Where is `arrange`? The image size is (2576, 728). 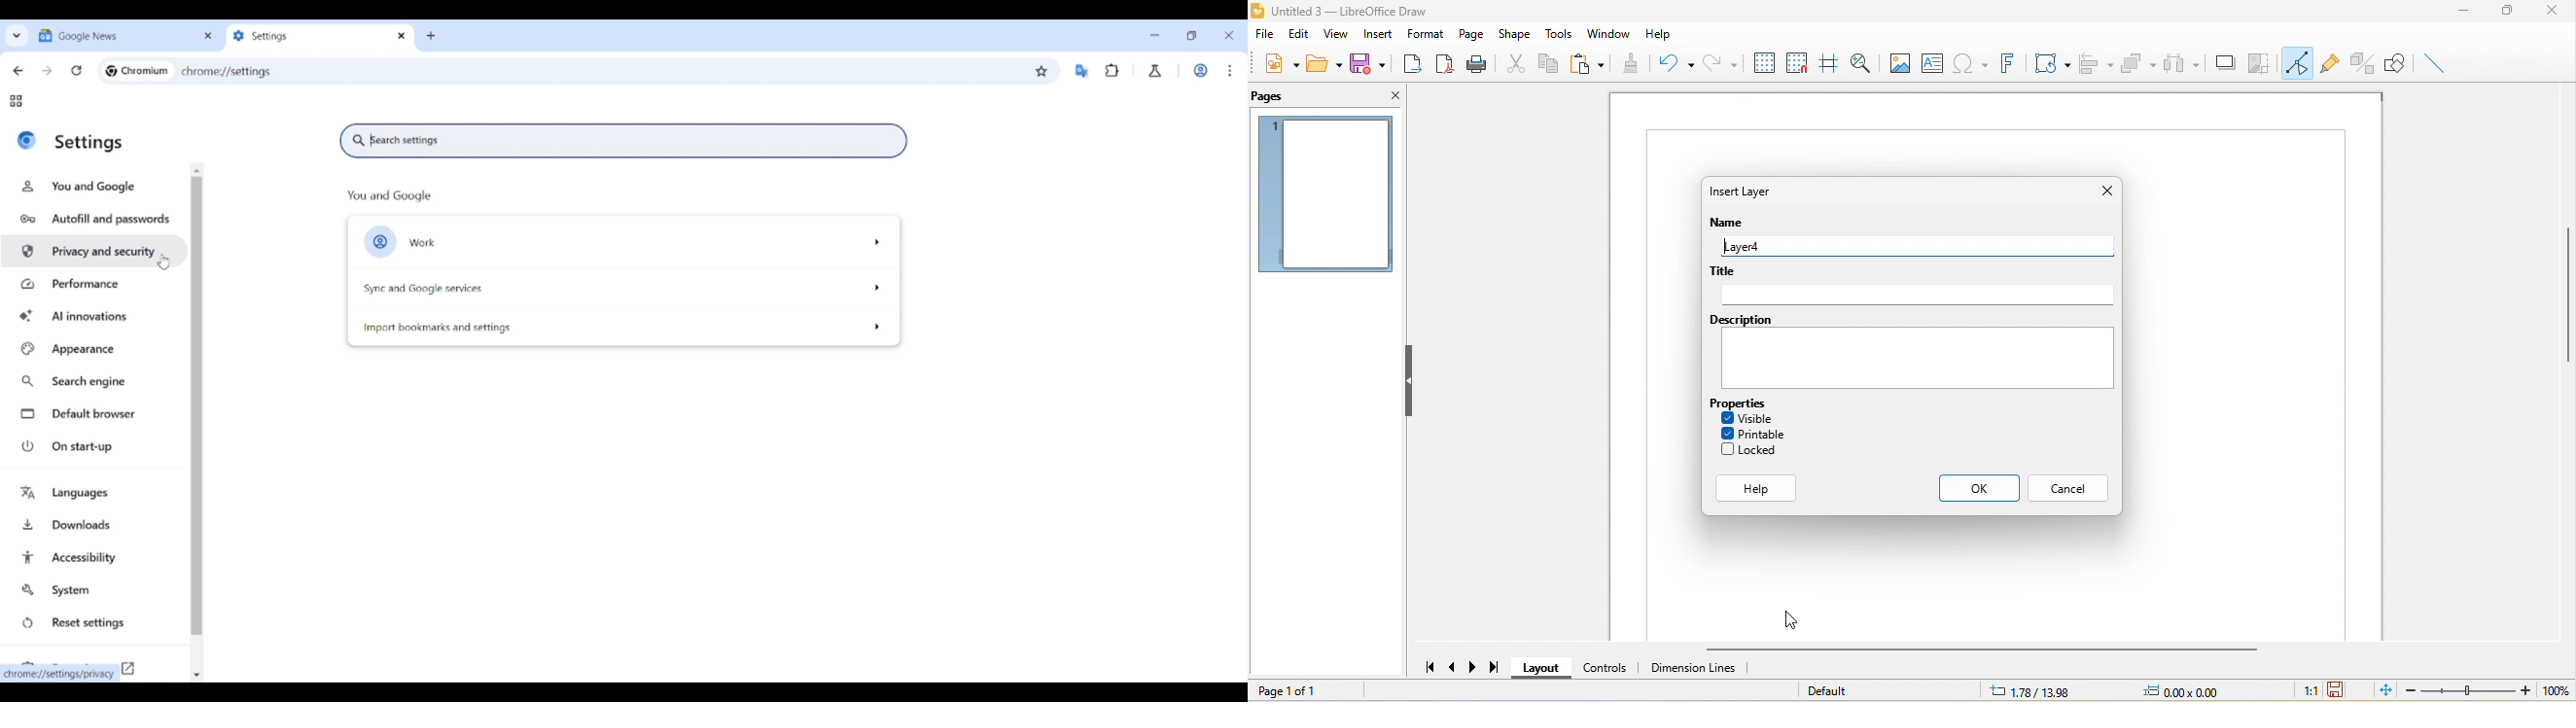
arrange is located at coordinates (2139, 62).